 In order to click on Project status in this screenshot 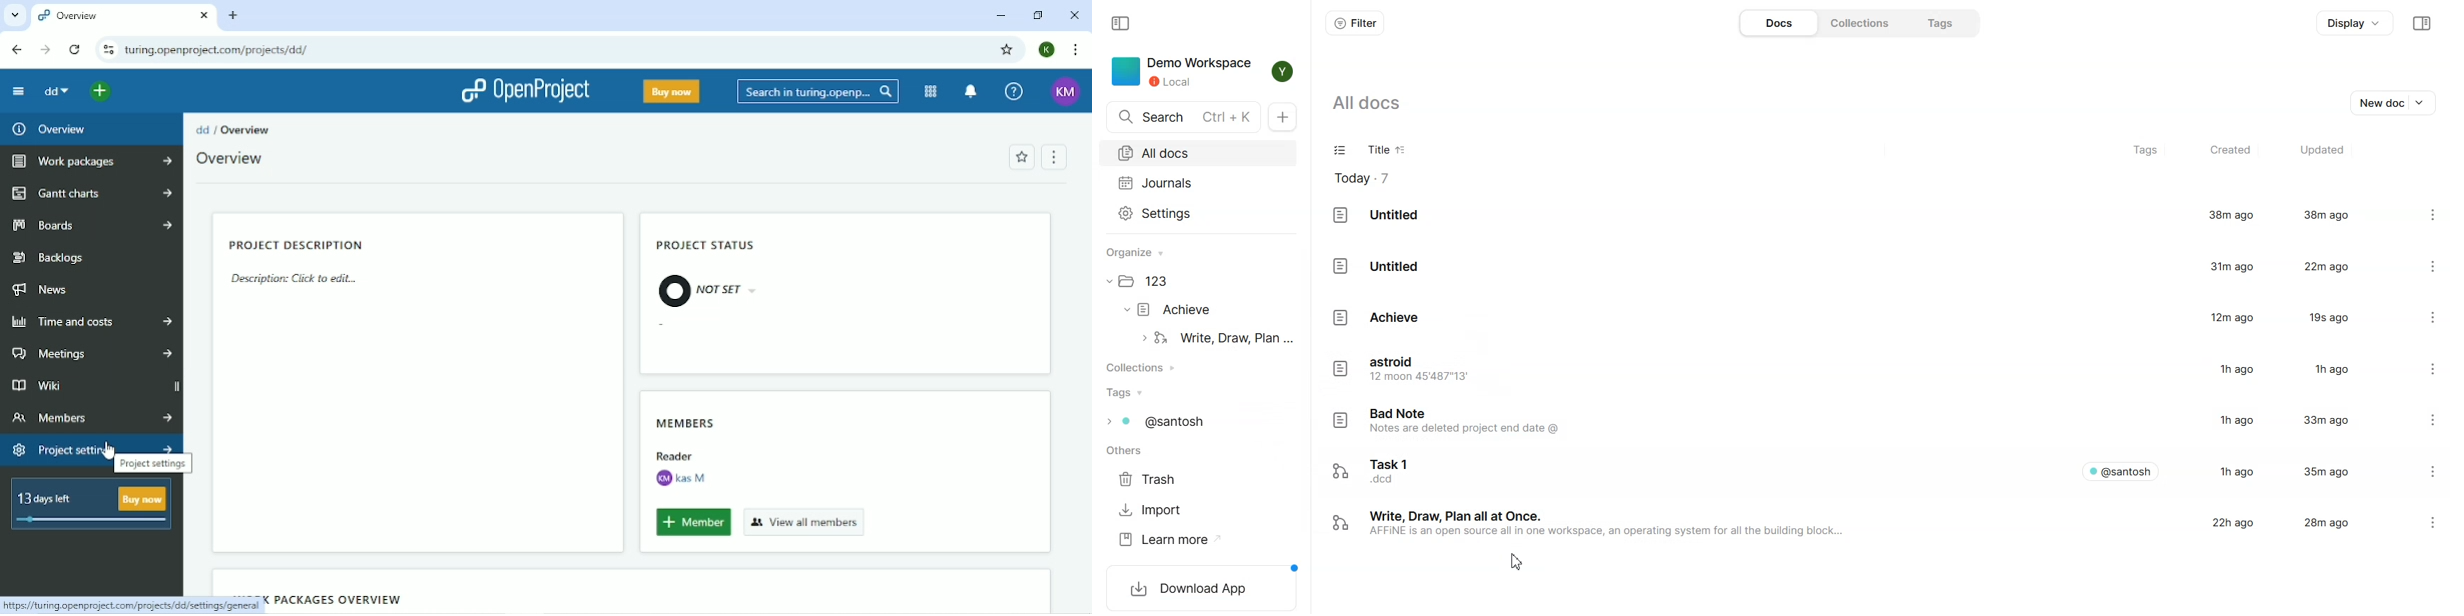, I will do `click(708, 247)`.